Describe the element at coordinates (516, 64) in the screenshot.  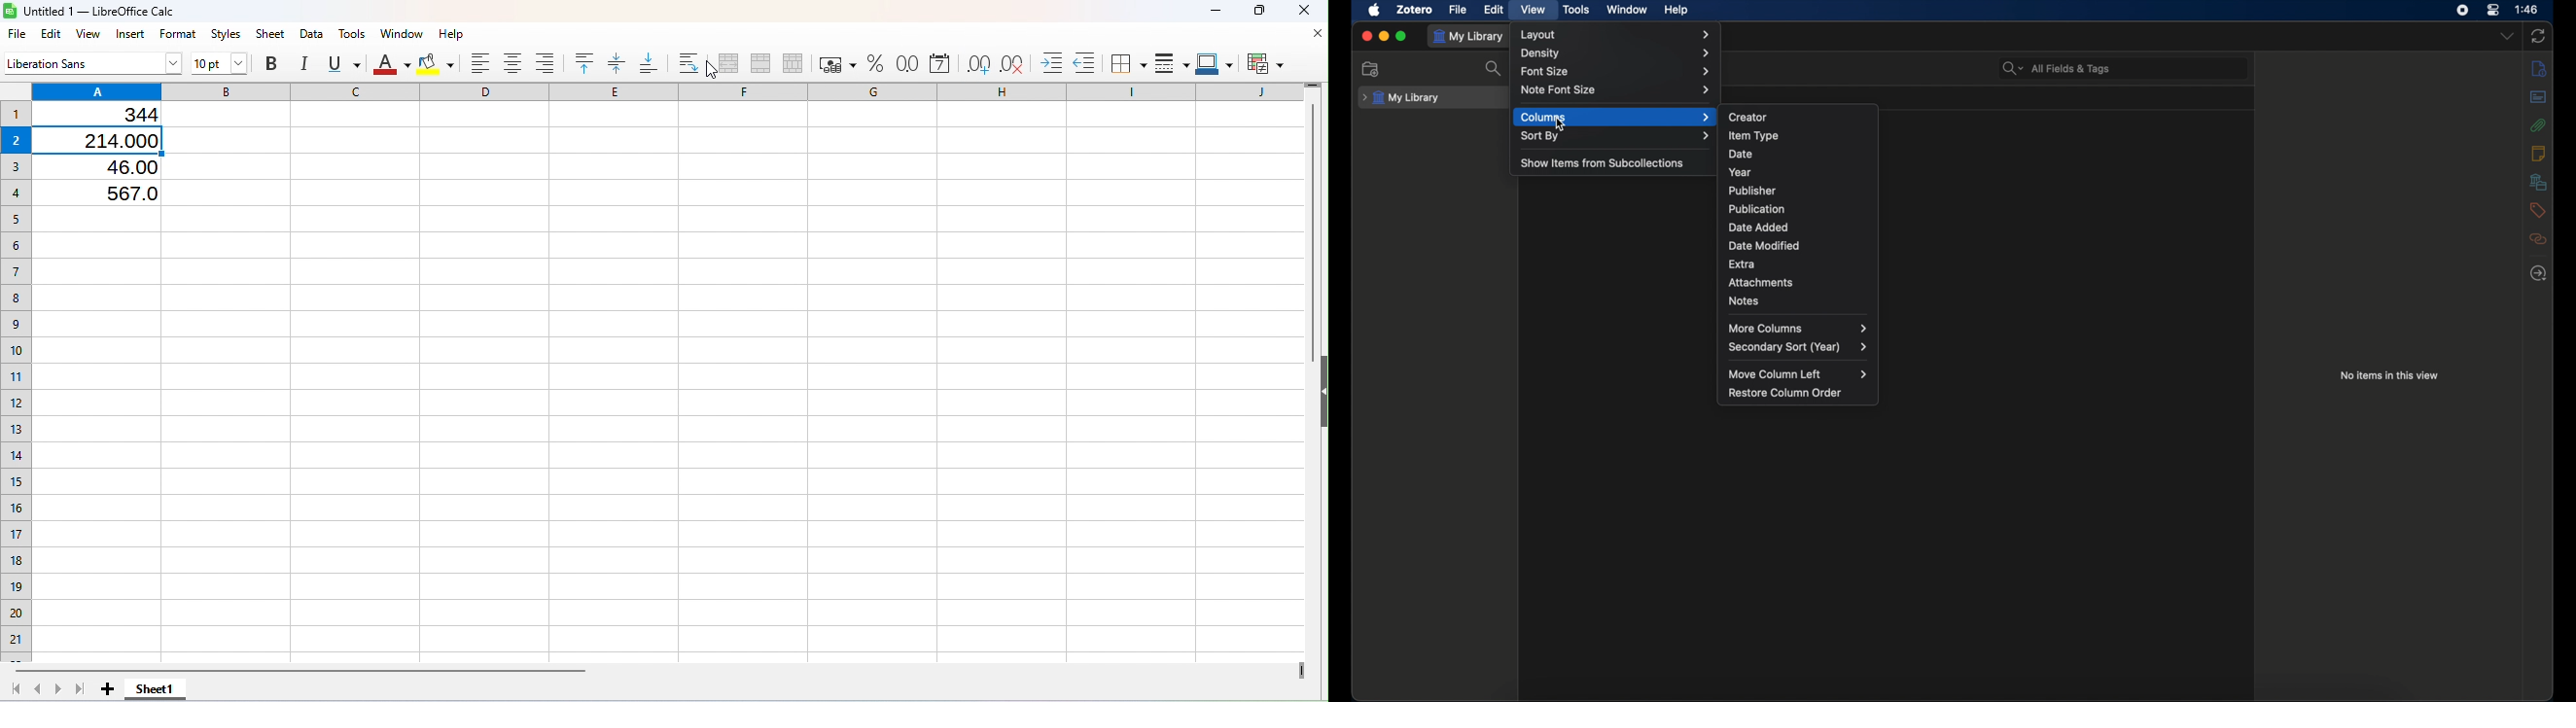
I see `Align center` at that location.